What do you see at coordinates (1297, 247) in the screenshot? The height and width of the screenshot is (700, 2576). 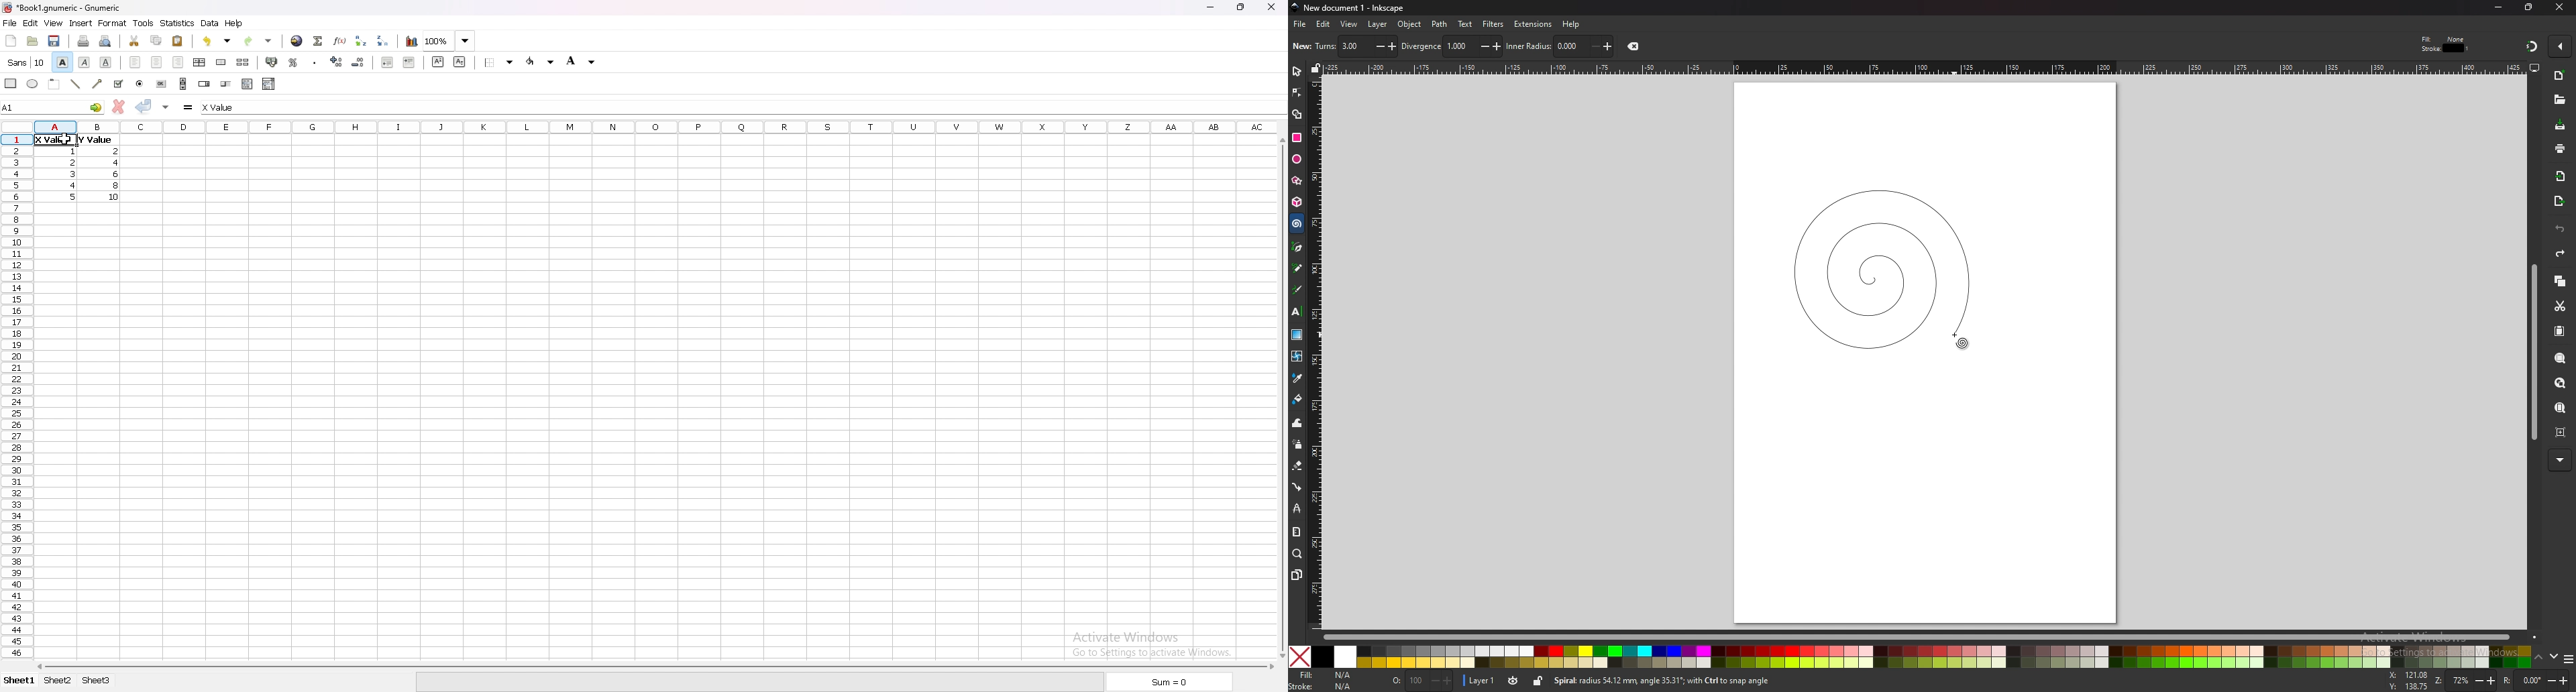 I see `pen` at bounding box center [1297, 247].